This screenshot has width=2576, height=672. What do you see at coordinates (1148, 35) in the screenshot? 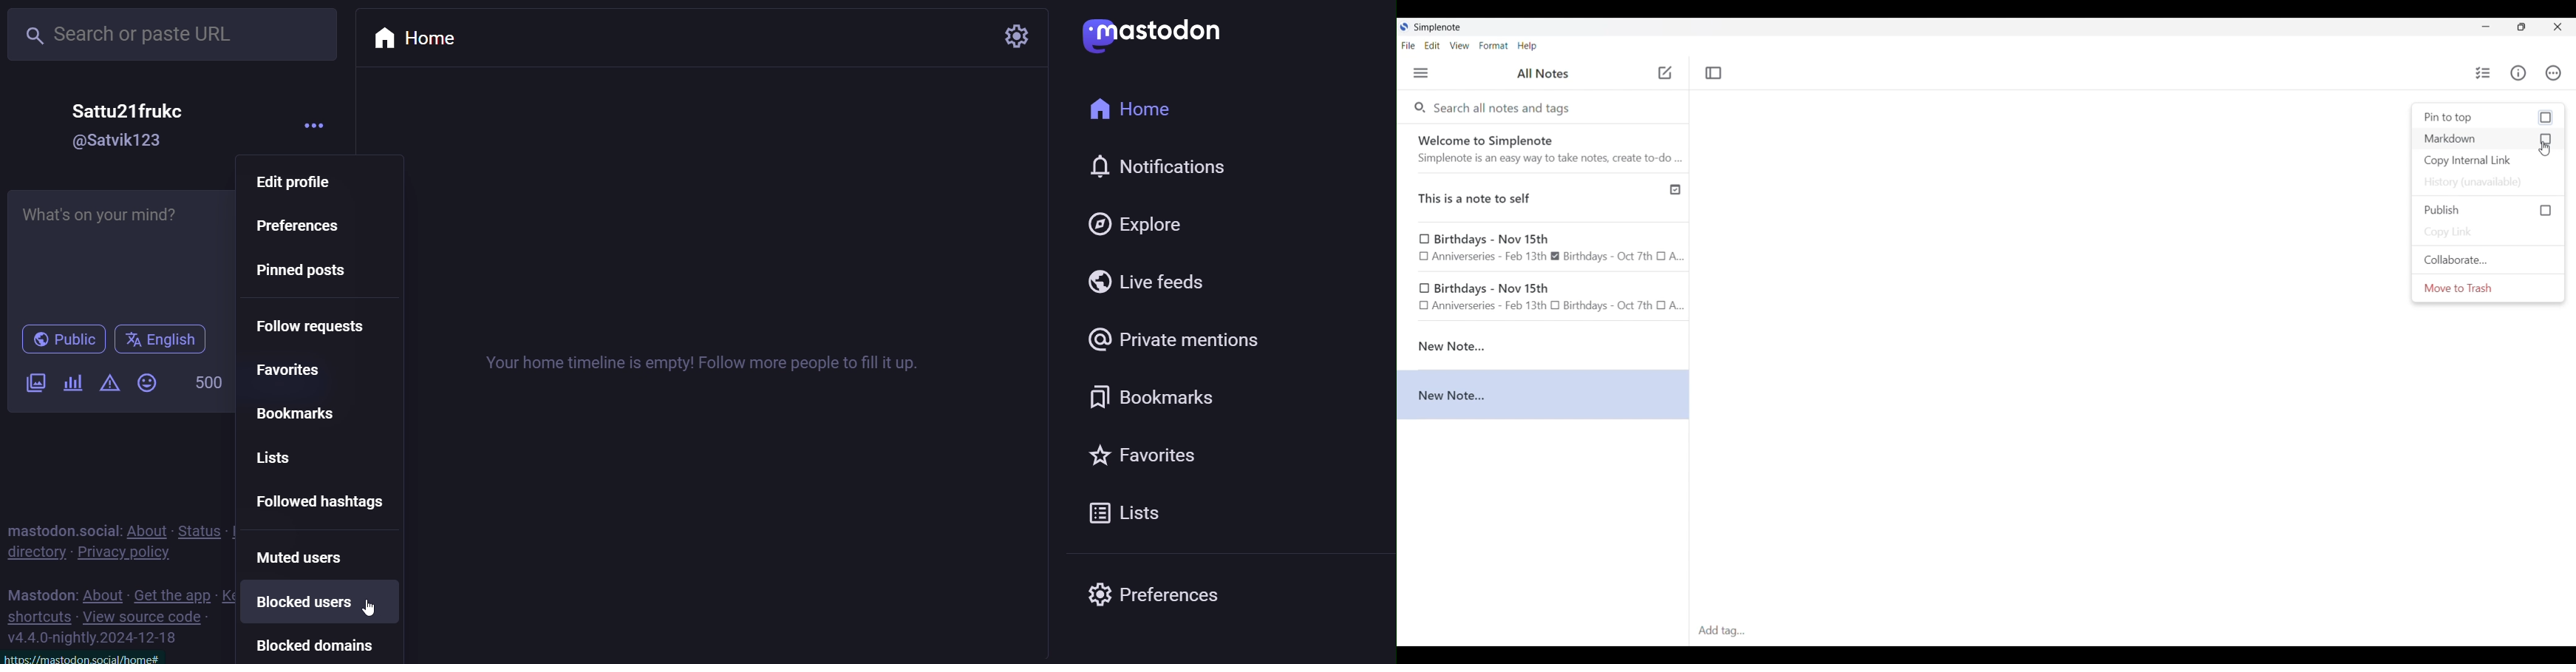
I see `mastodon` at bounding box center [1148, 35].